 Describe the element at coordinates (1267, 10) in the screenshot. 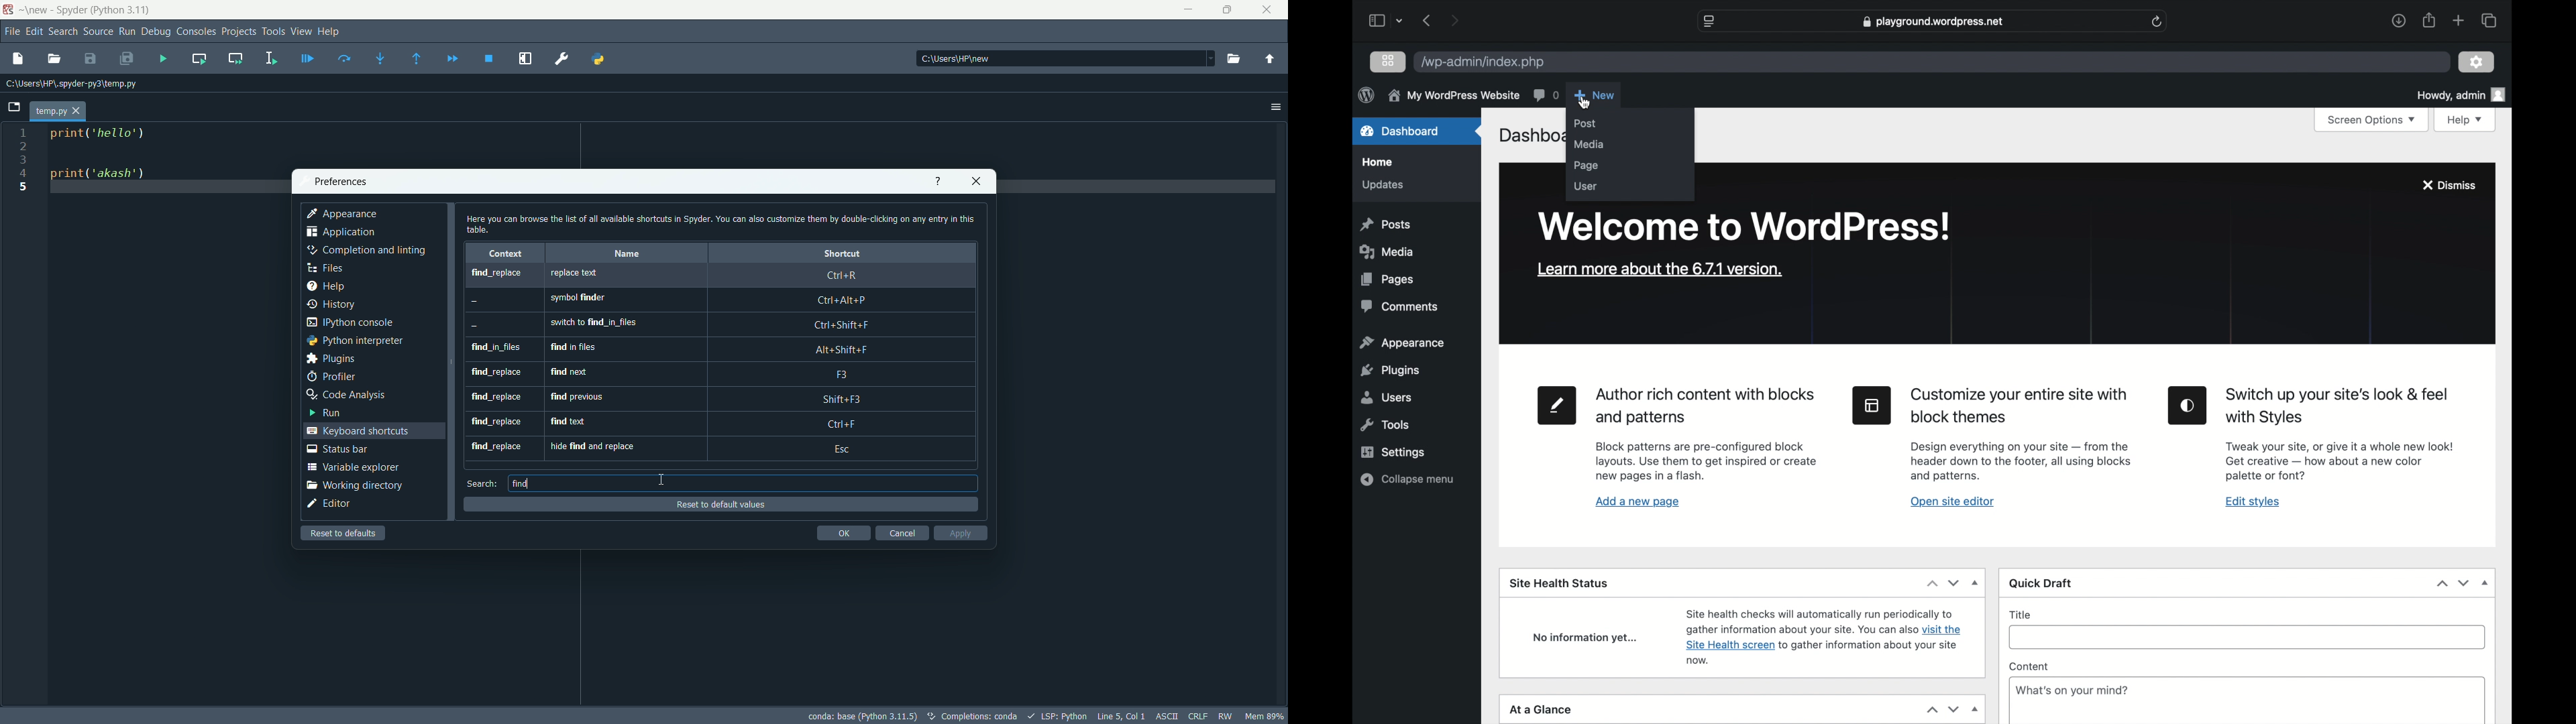

I see `close app` at that location.